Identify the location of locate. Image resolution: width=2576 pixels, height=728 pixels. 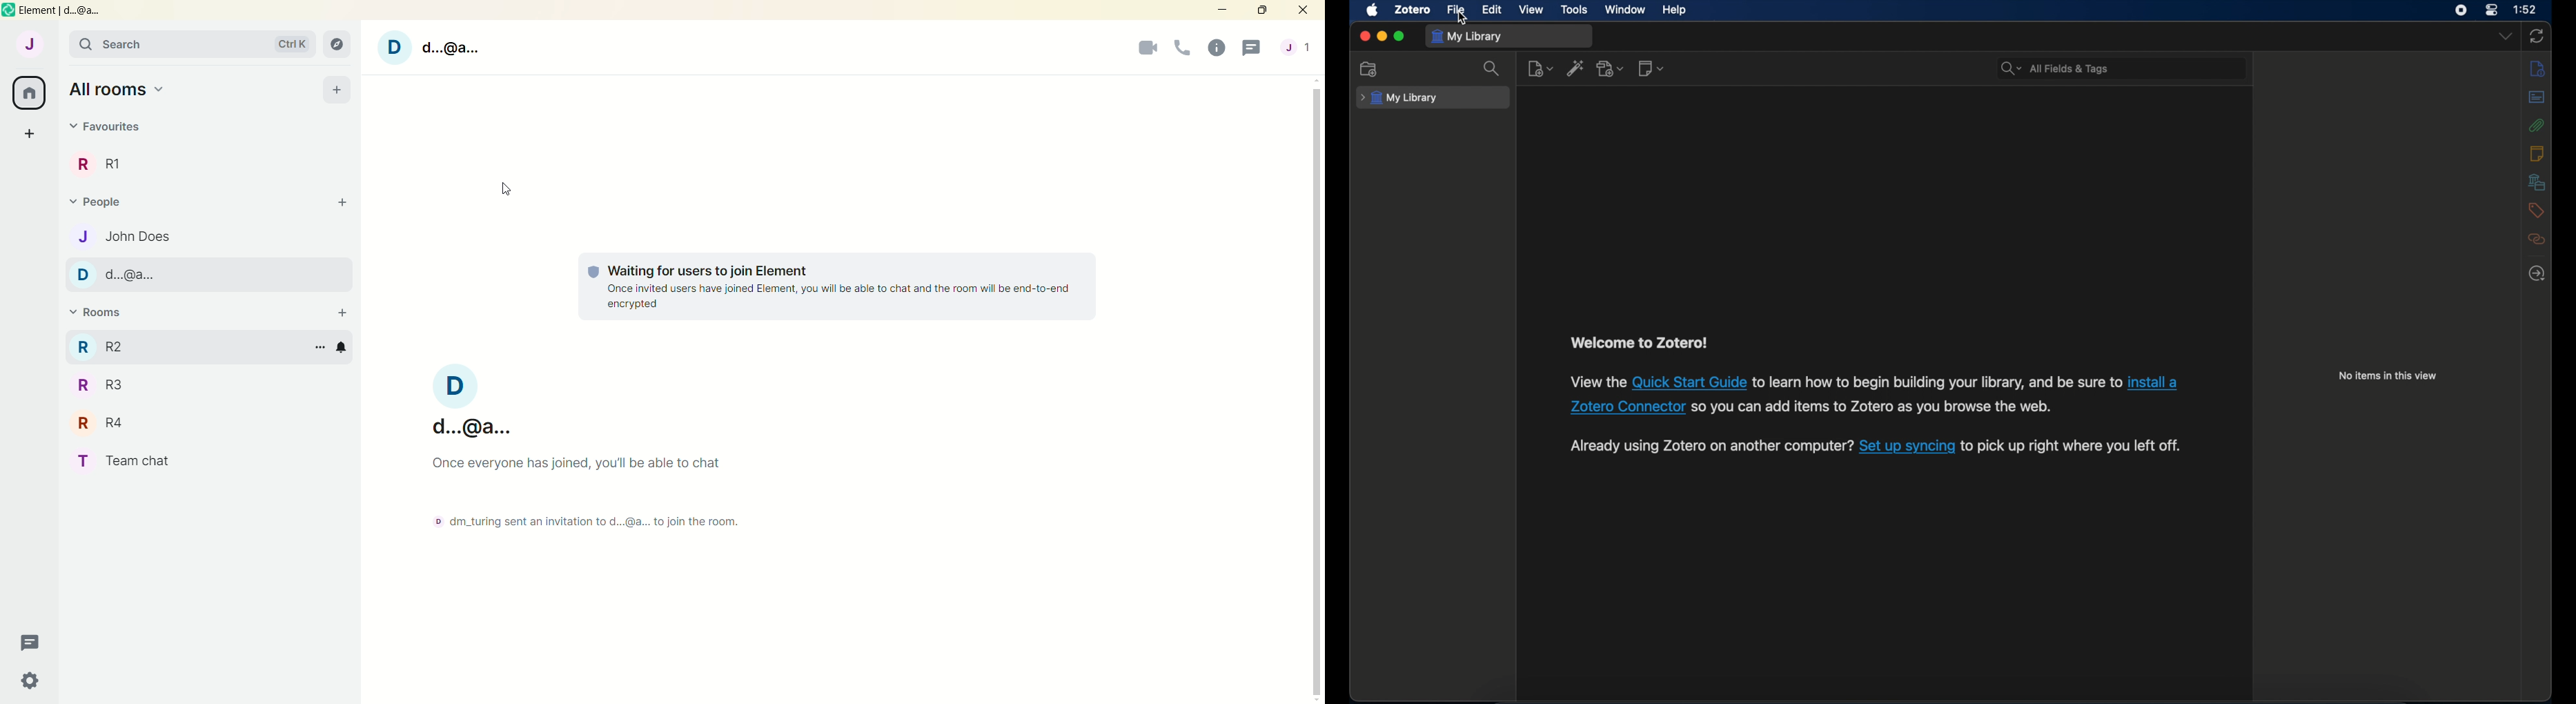
(2538, 274).